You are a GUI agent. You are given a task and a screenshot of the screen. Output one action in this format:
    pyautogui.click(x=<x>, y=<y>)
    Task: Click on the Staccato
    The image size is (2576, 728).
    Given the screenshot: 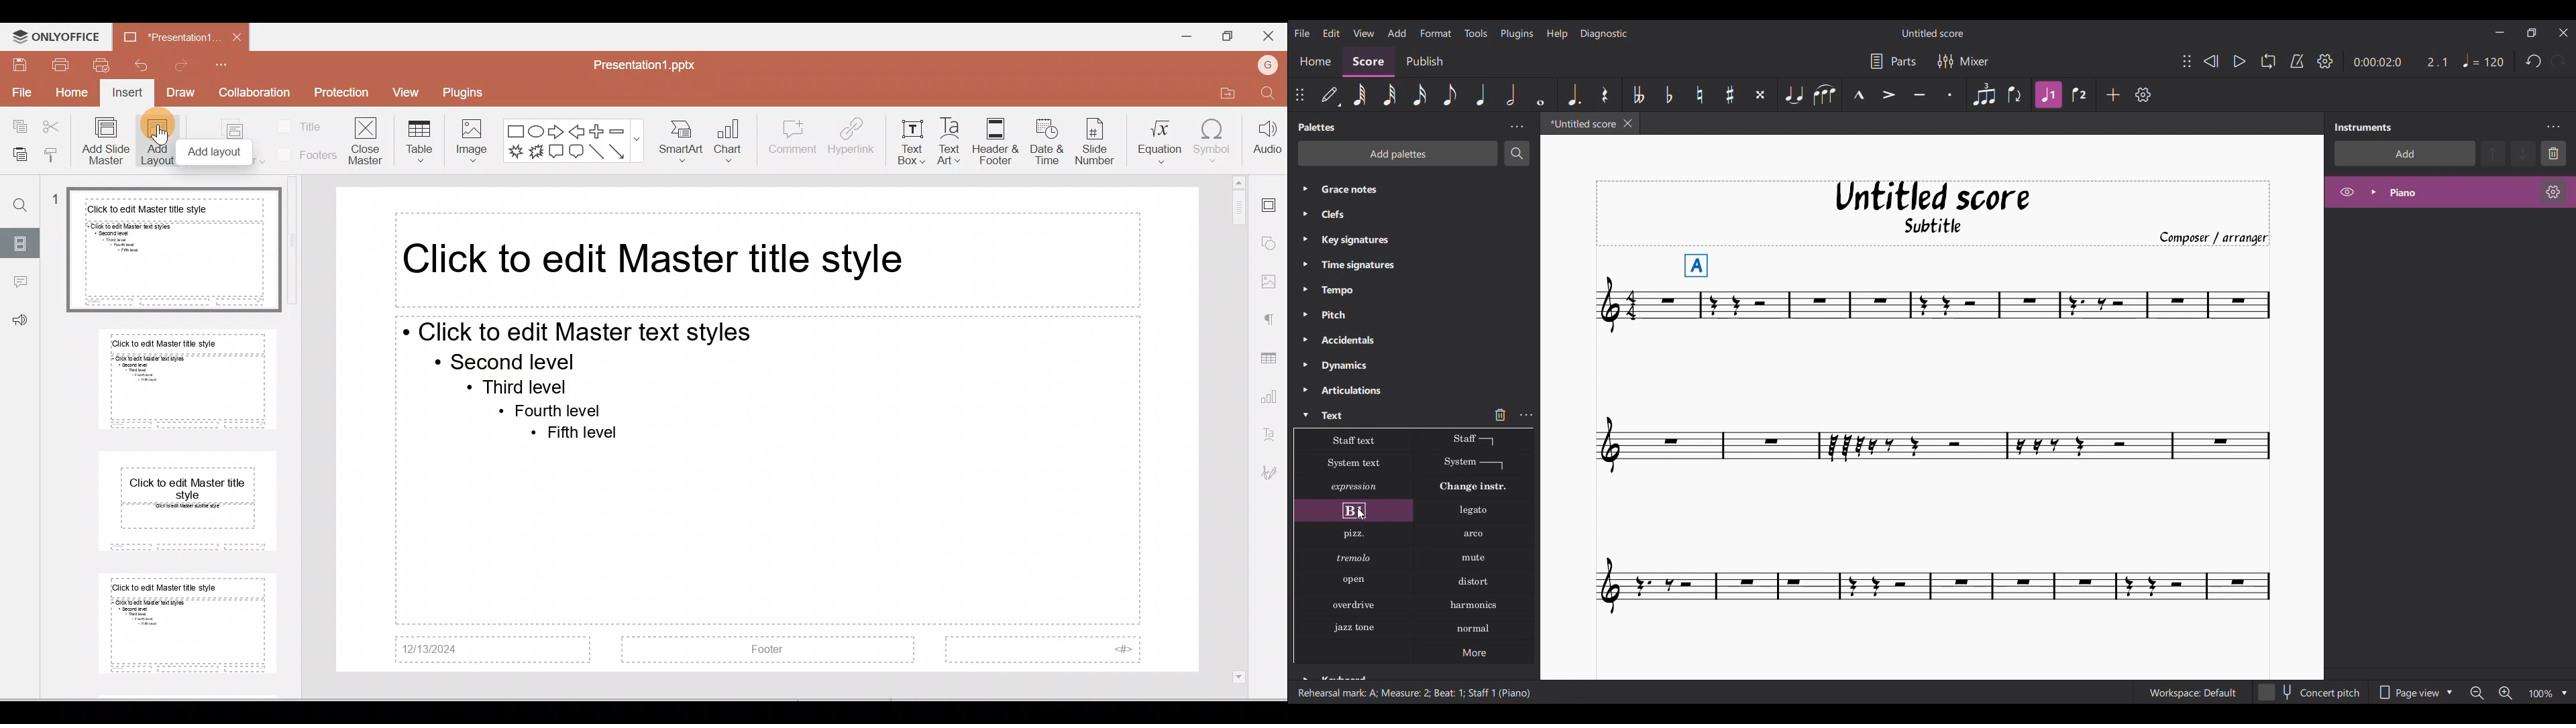 What is the action you would take?
    pyautogui.click(x=1949, y=95)
    